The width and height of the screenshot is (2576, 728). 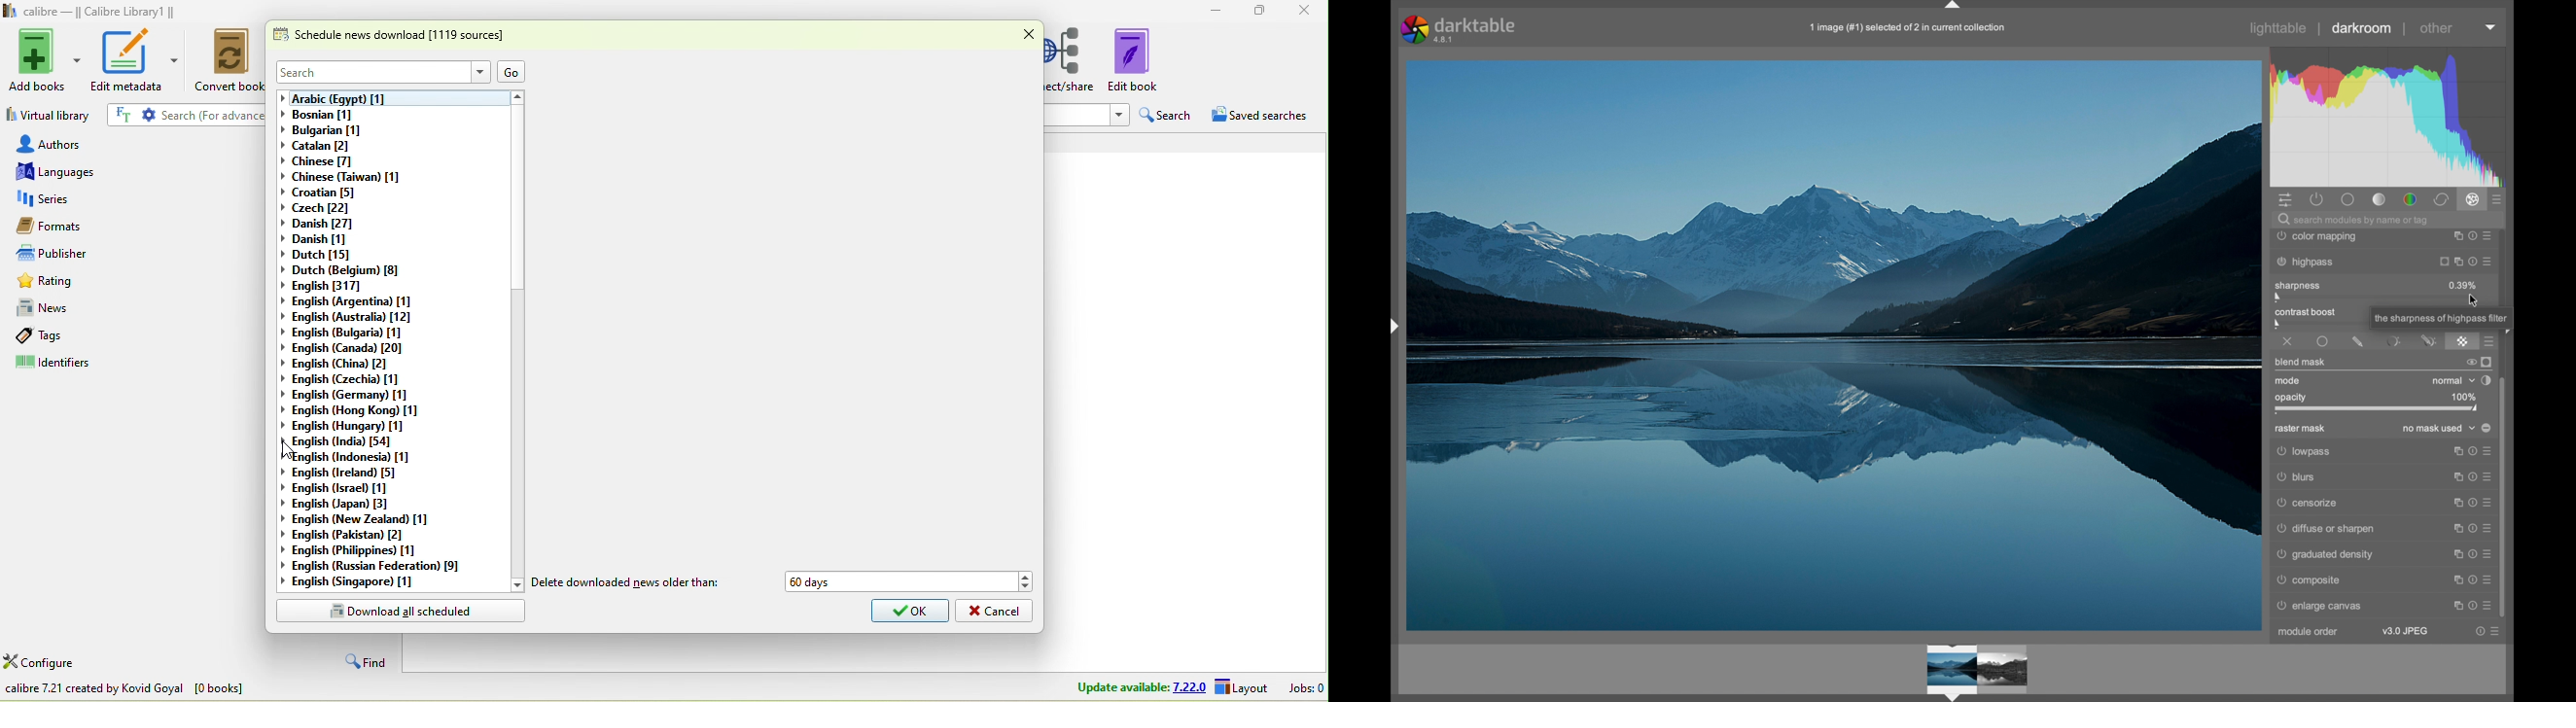 What do you see at coordinates (351, 489) in the screenshot?
I see `english (israel)[1]` at bounding box center [351, 489].